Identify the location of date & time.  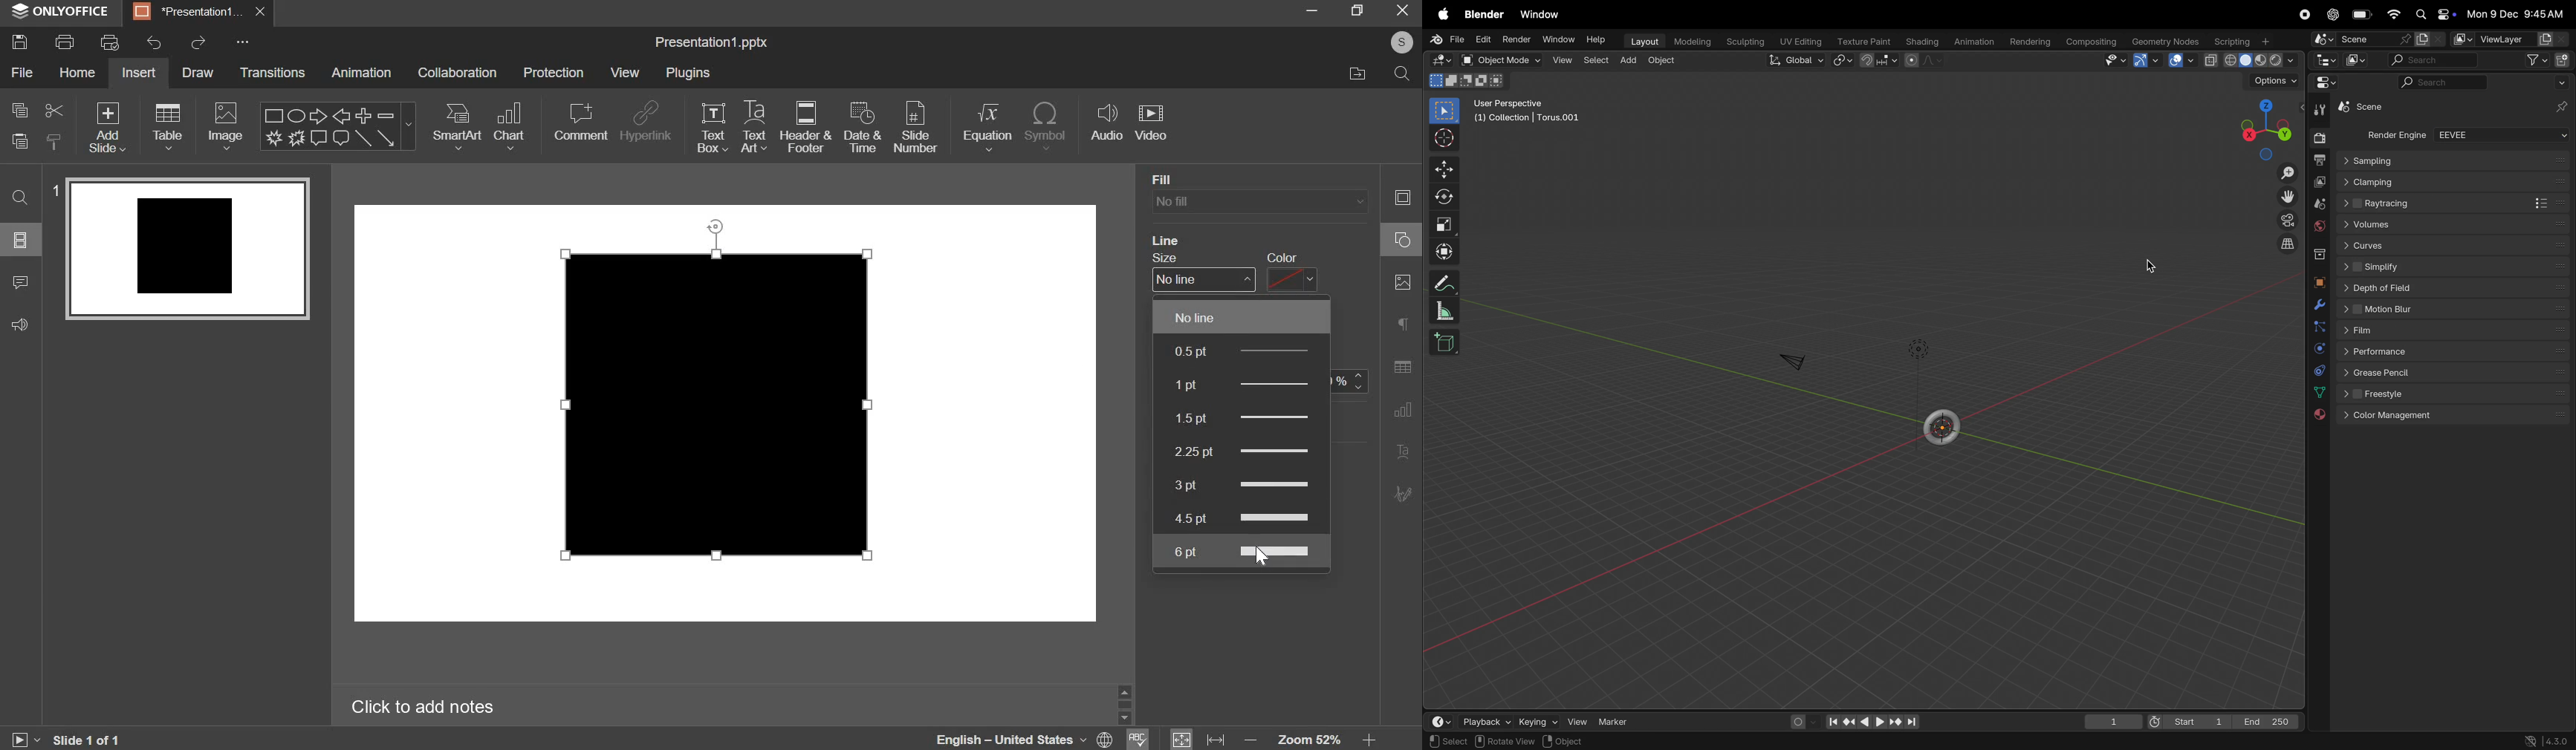
(861, 127).